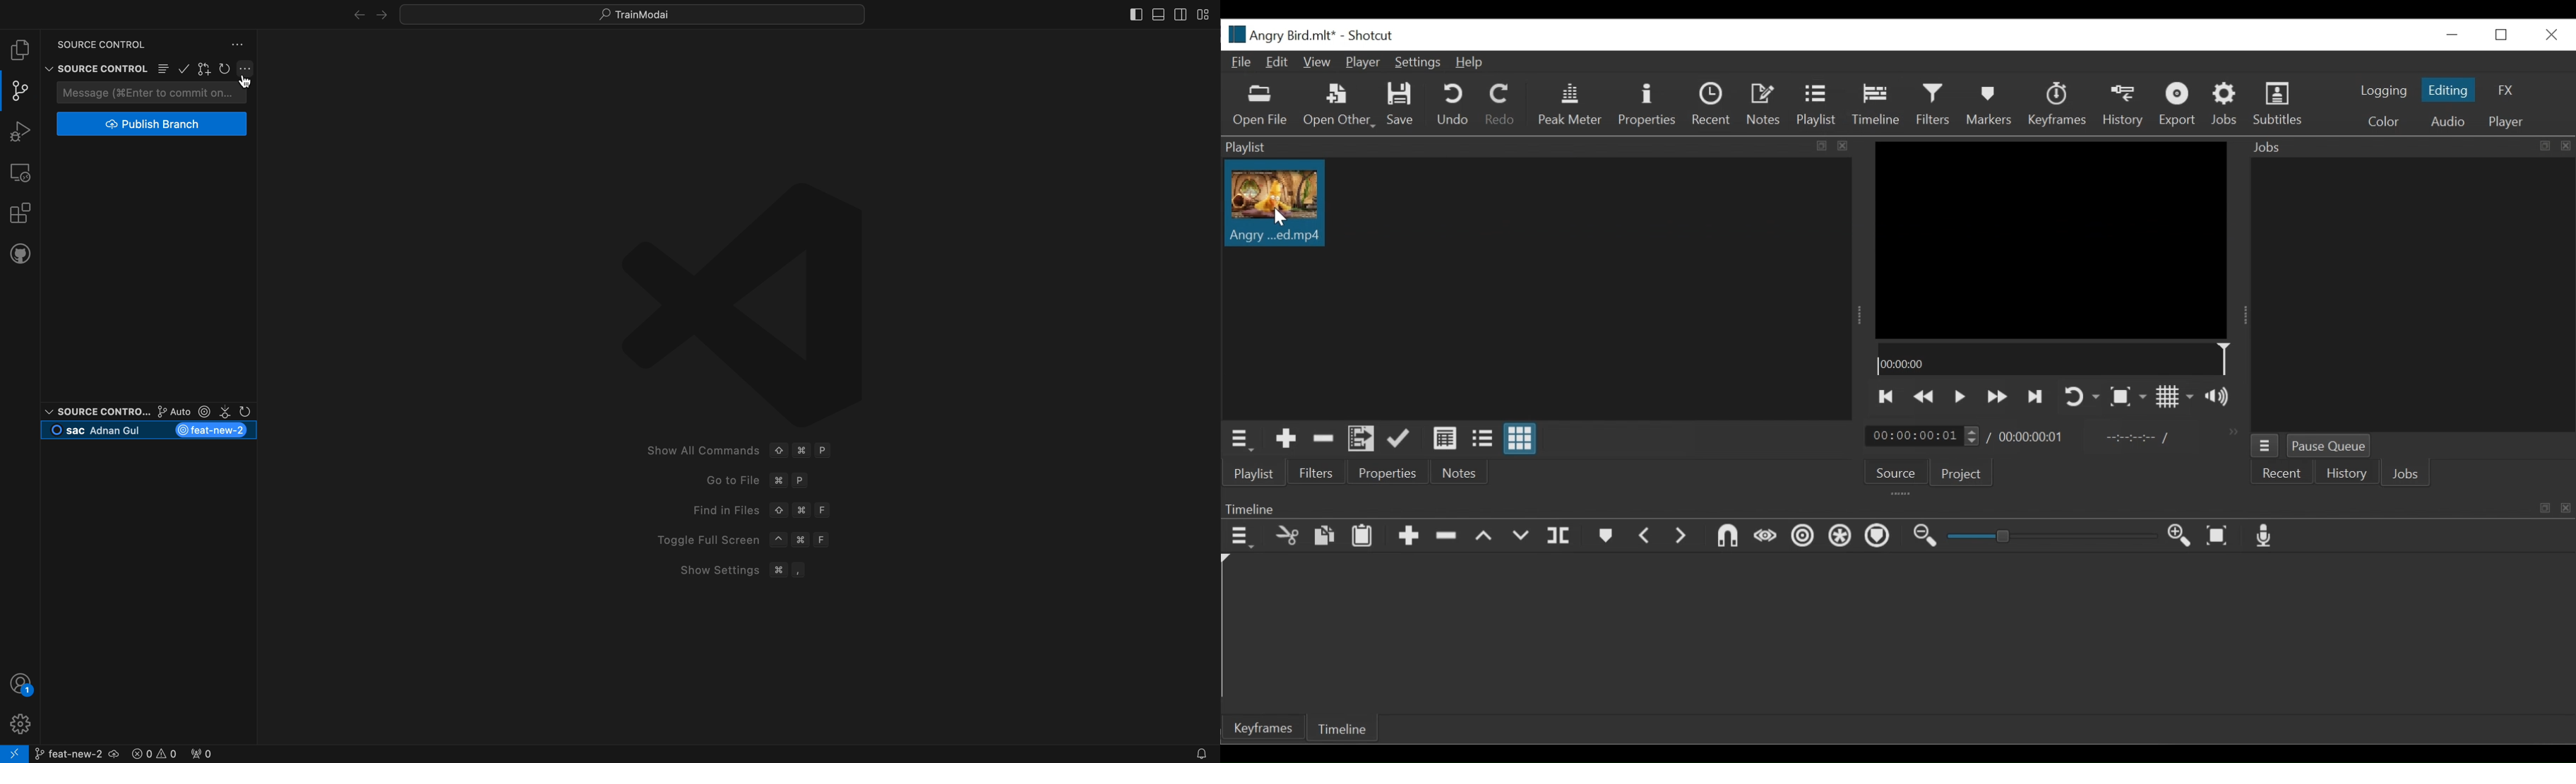 This screenshot has width=2576, height=784. I want to click on File, so click(1240, 63).